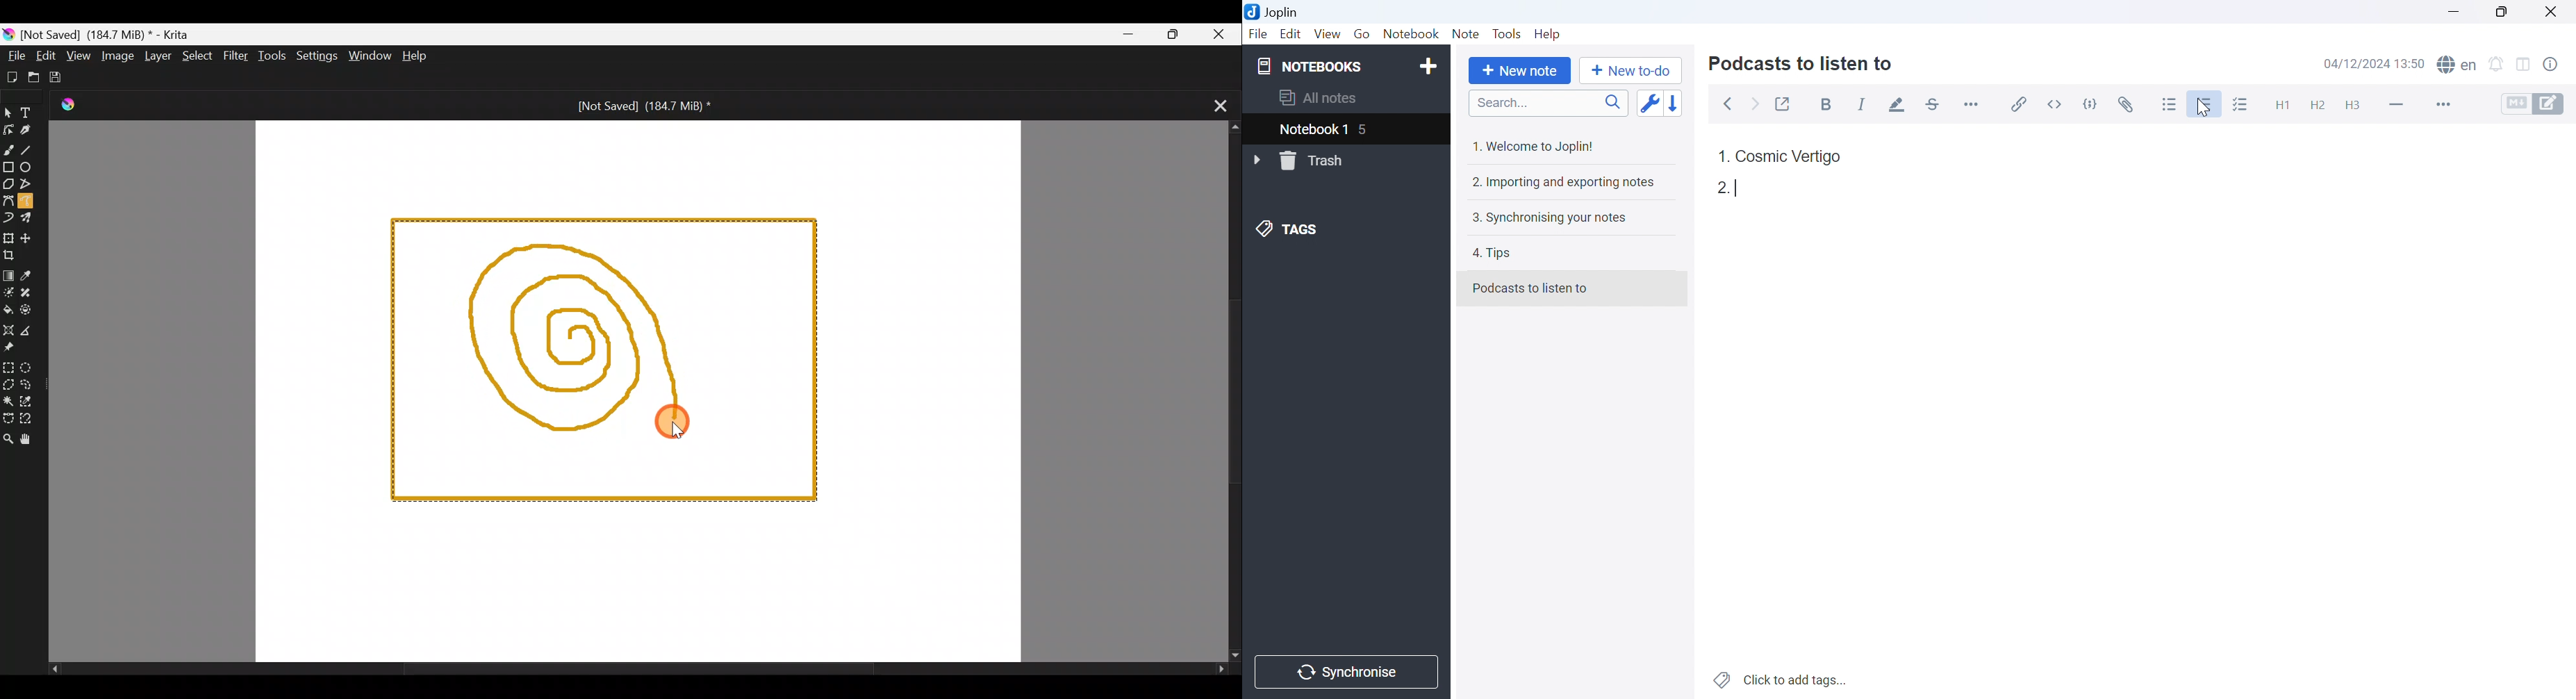  I want to click on Back, so click(1729, 105).